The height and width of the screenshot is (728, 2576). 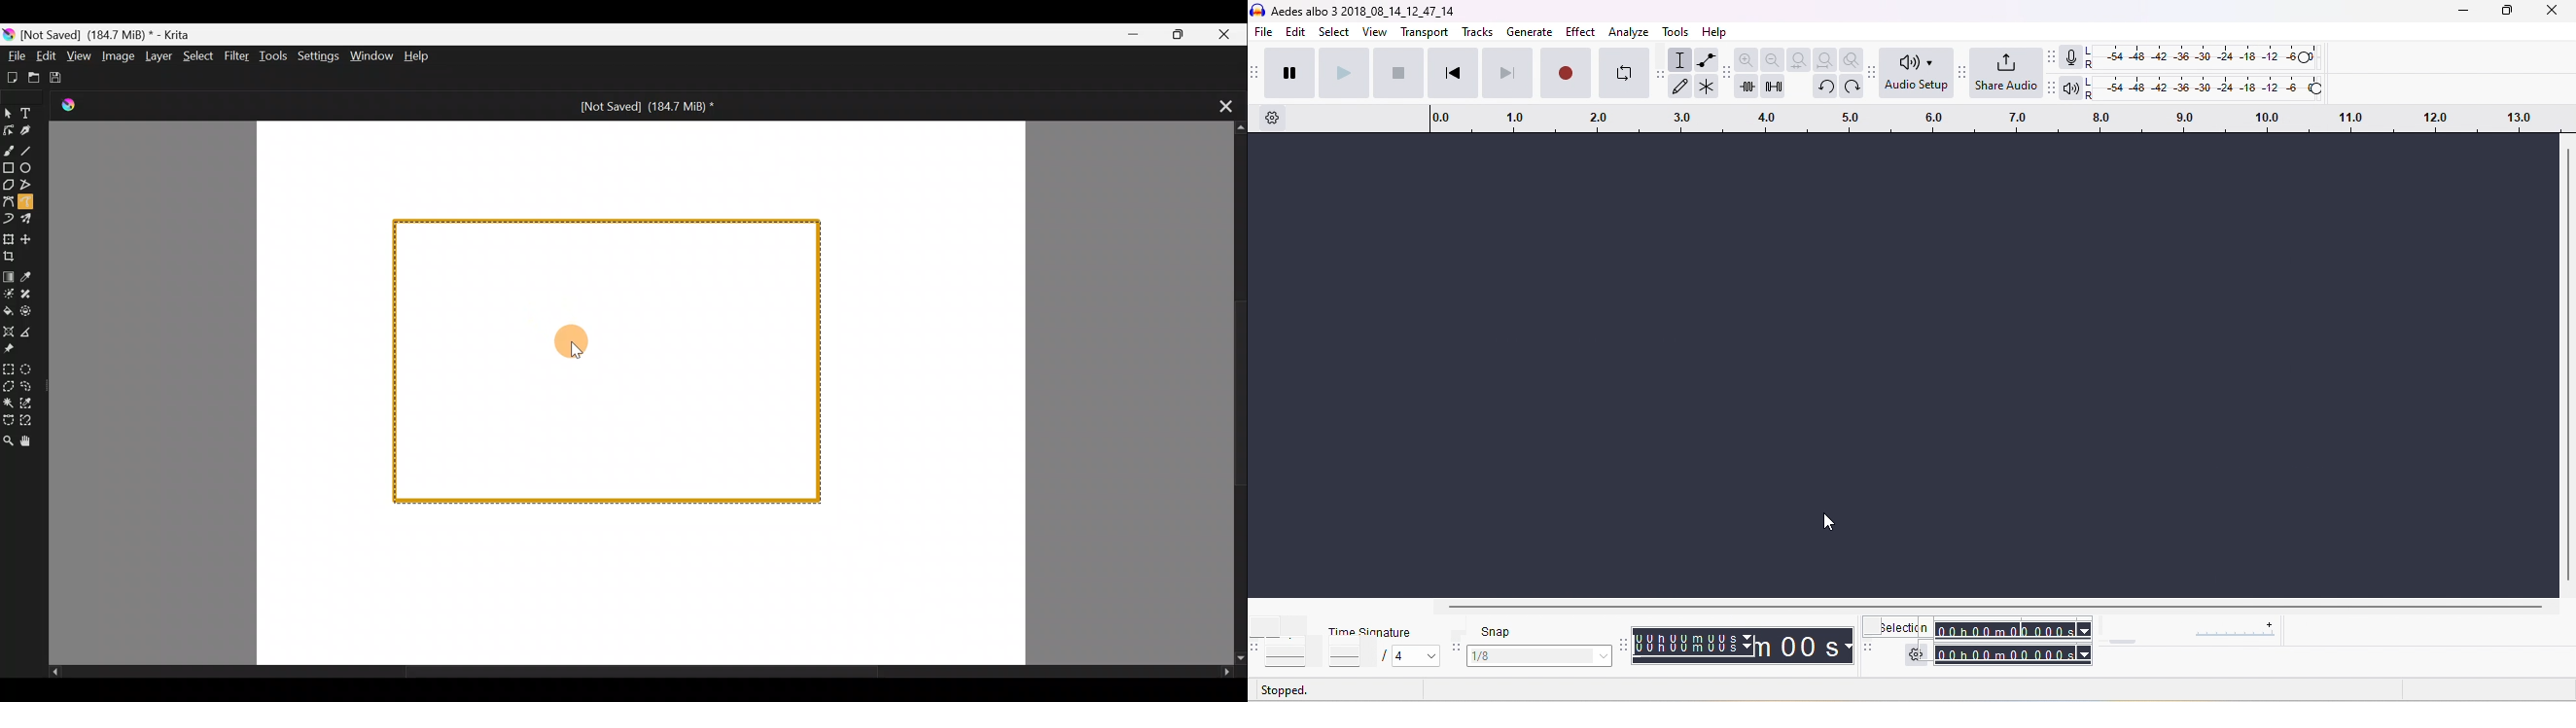 What do you see at coordinates (8, 240) in the screenshot?
I see `Transform a layer` at bounding box center [8, 240].